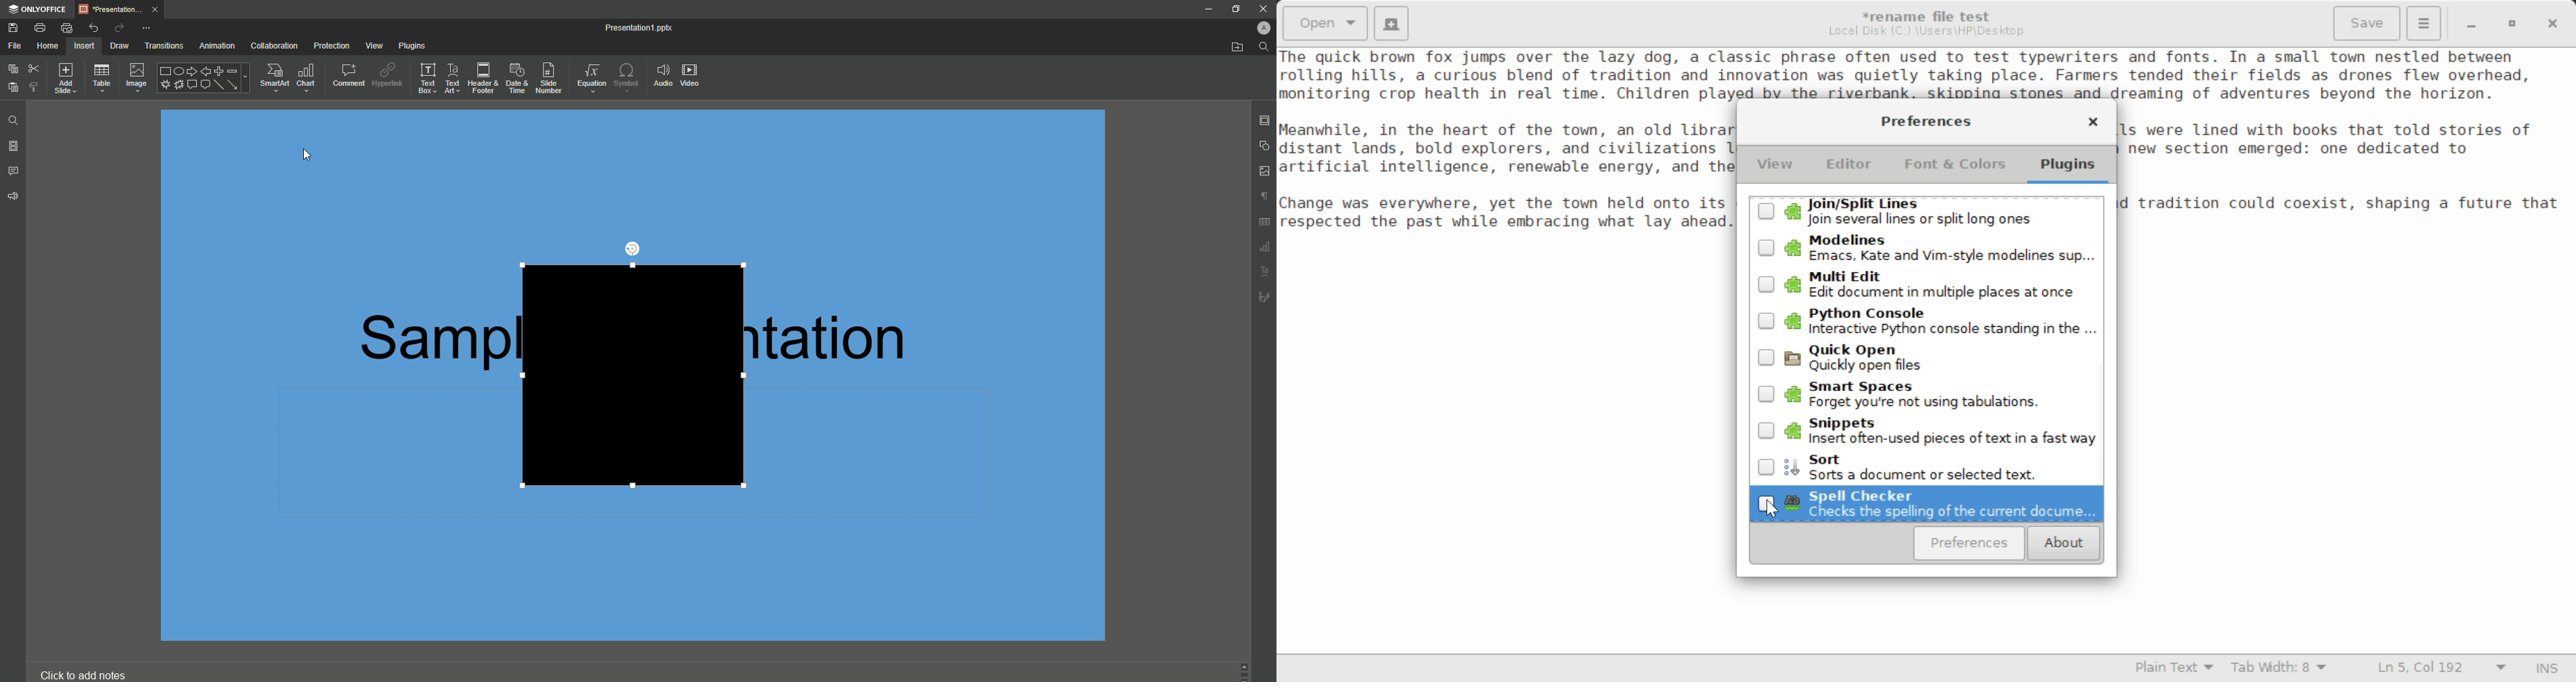  What do you see at coordinates (481, 78) in the screenshot?
I see `Header and Footer` at bounding box center [481, 78].